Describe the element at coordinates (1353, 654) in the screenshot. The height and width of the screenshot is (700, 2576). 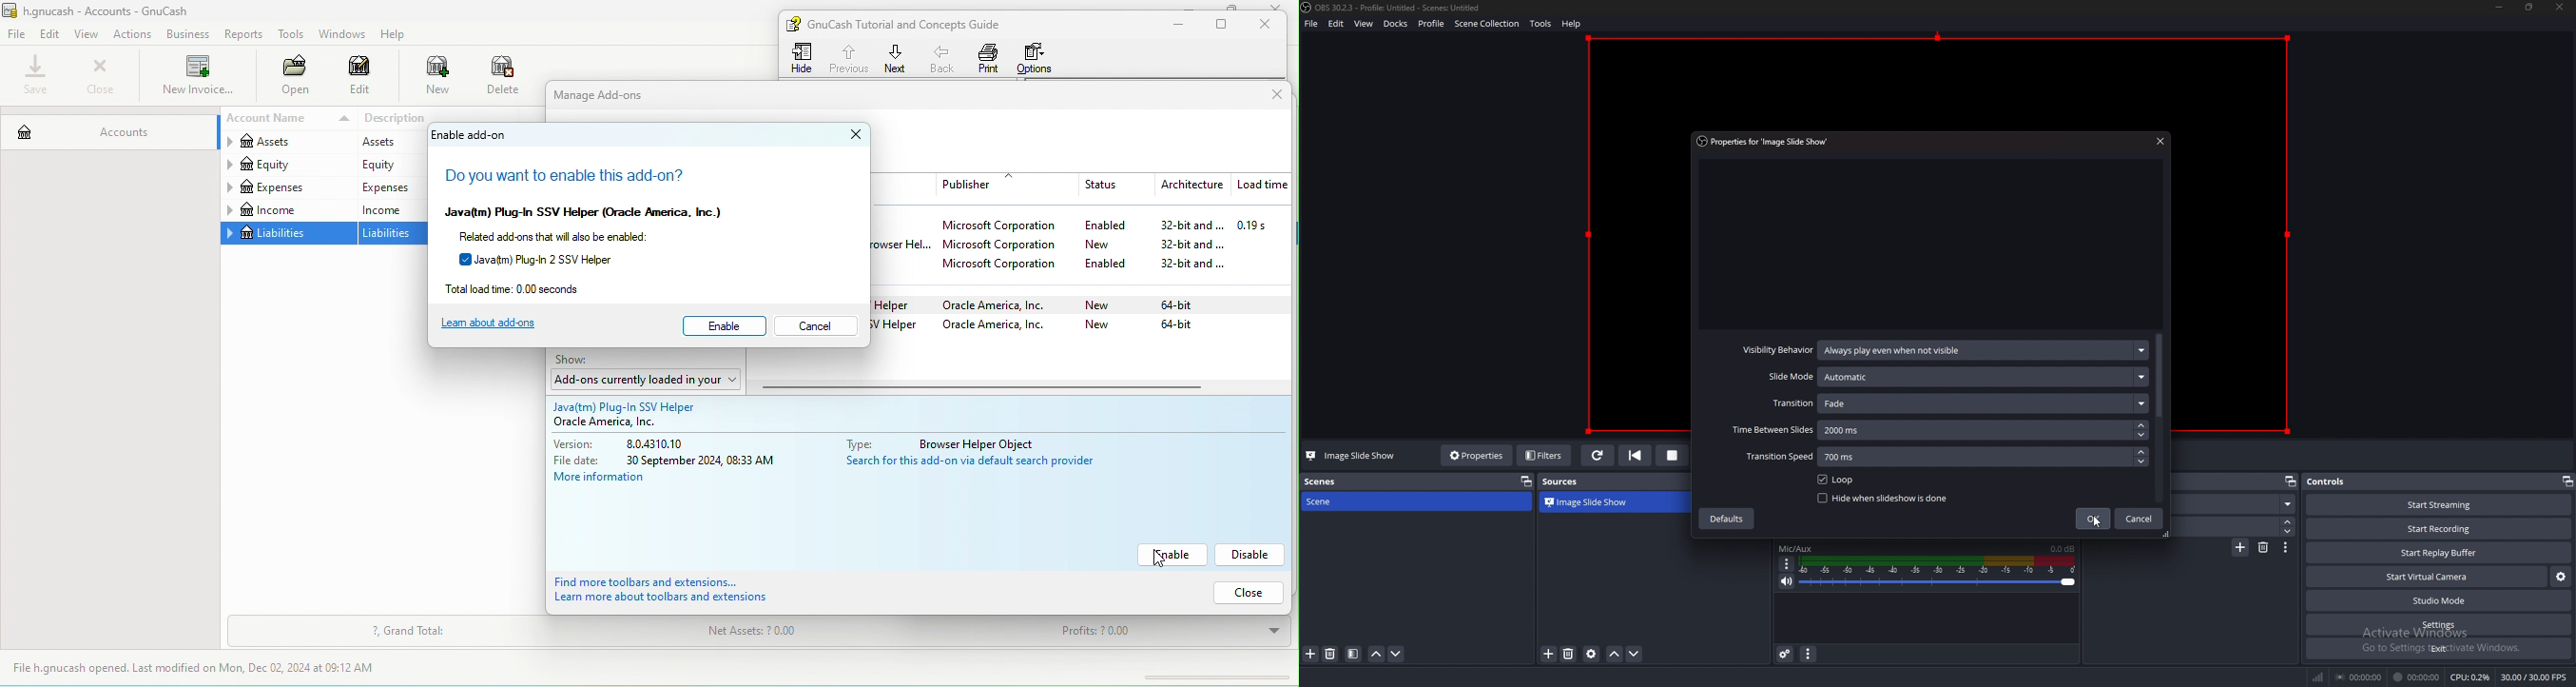
I see `filter` at that location.